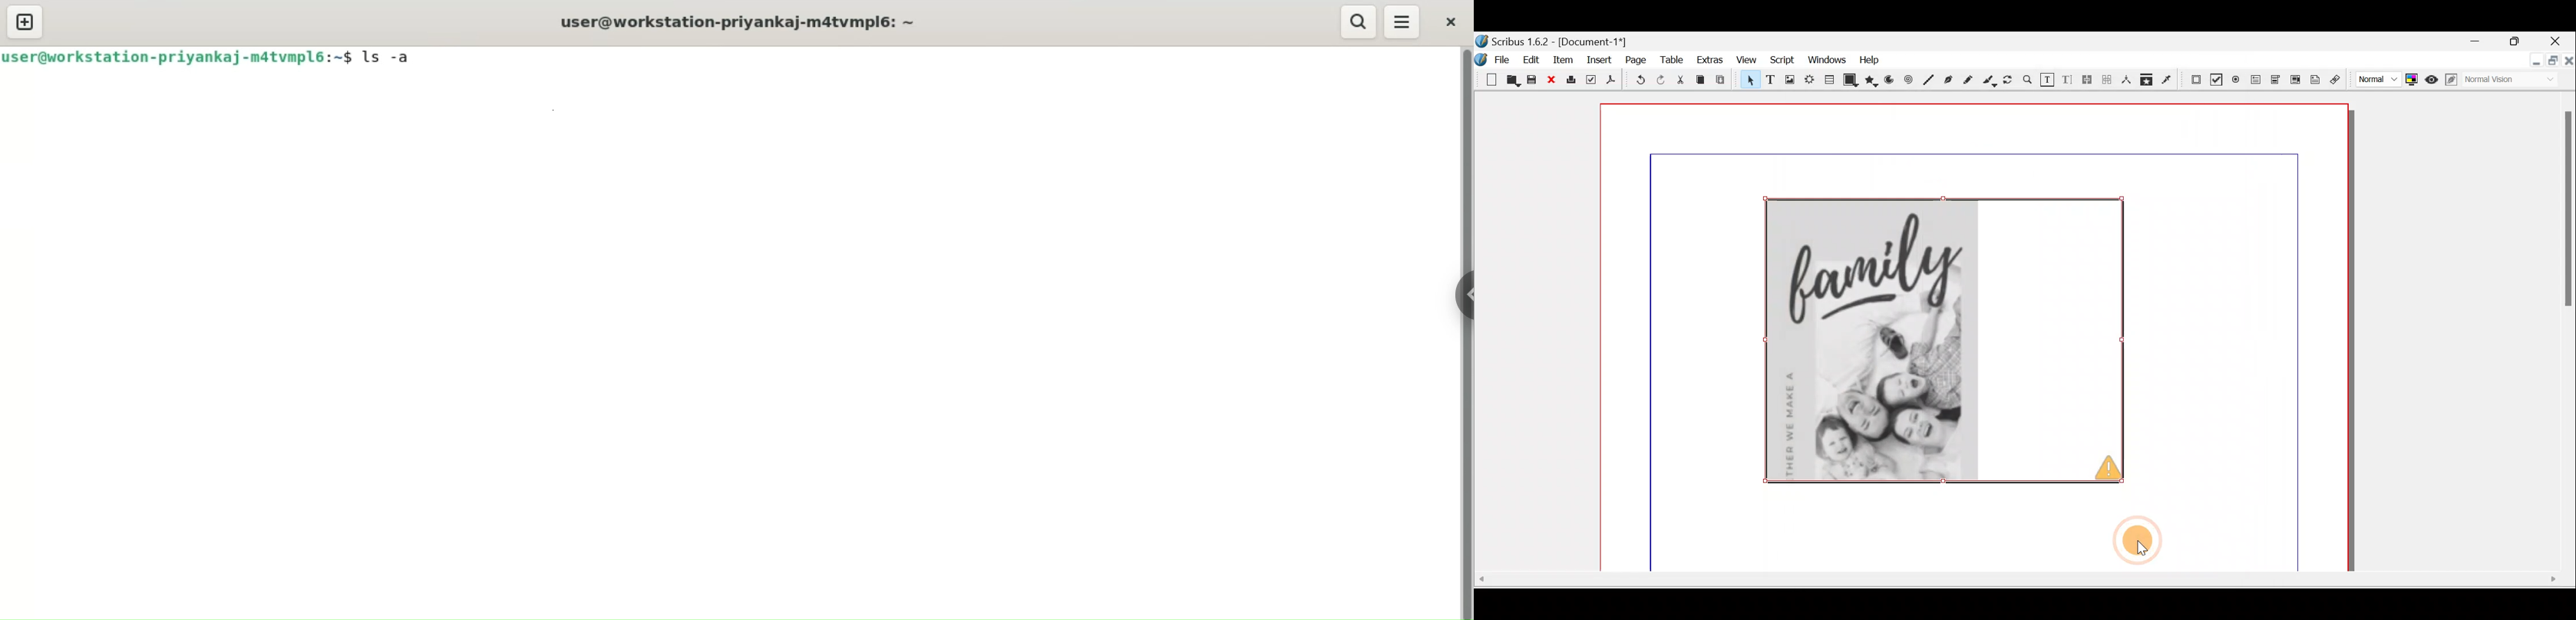 Image resolution: width=2576 pixels, height=644 pixels. Describe the element at coordinates (431, 58) in the screenshot. I see `cursor` at that location.